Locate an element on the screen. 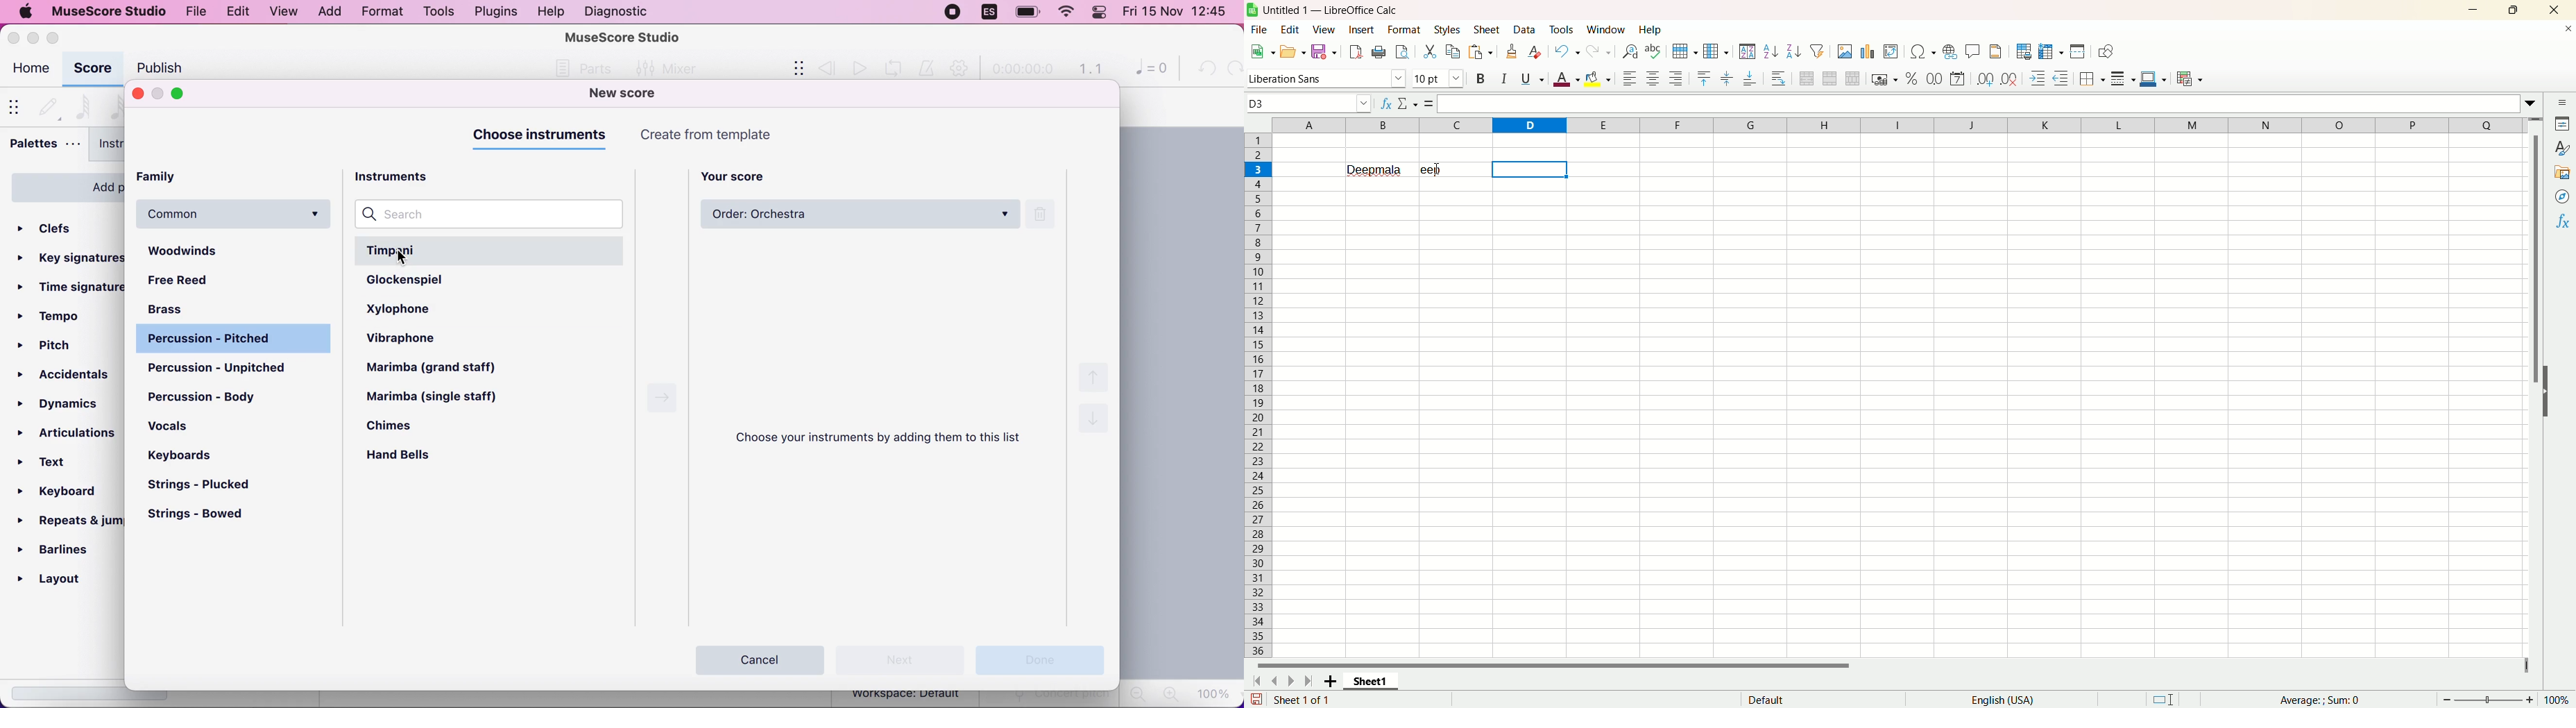  vertical scroll bar is located at coordinates (2538, 387).